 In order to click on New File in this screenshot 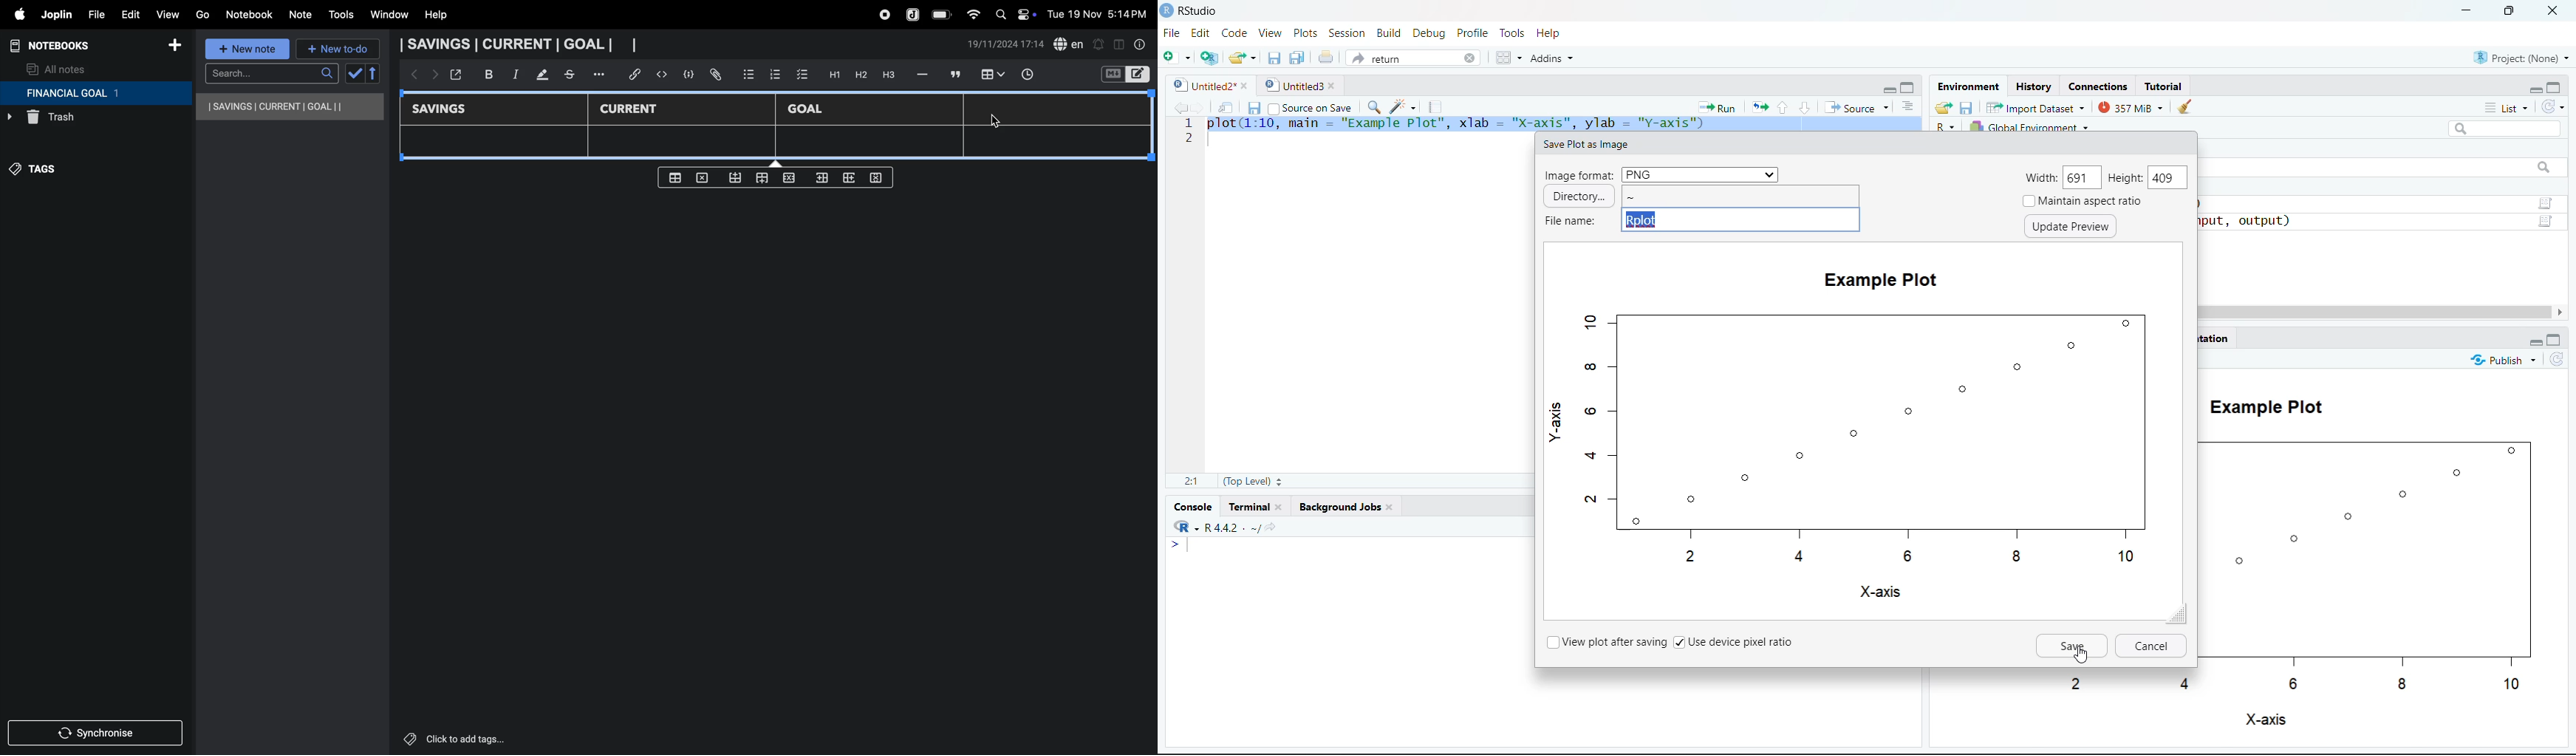, I will do `click(1177, 56)`.